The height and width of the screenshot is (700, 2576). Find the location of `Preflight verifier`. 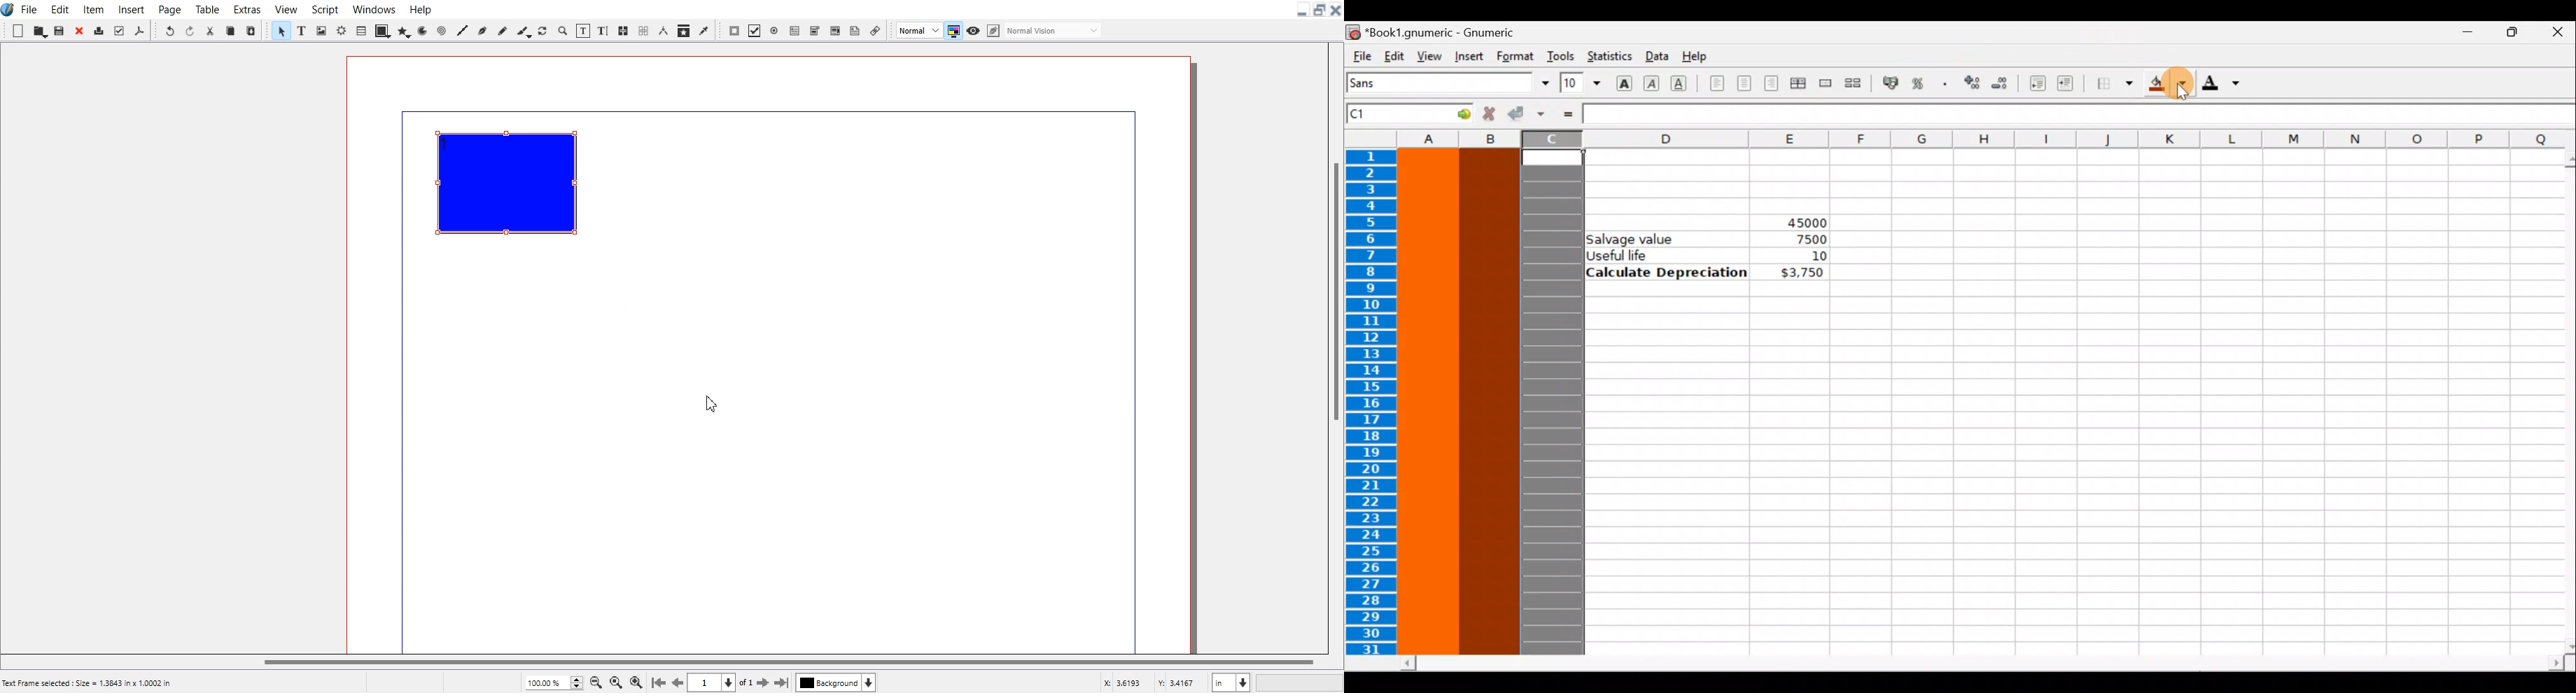

Preflight verifier is located at coordinates (119, 29).